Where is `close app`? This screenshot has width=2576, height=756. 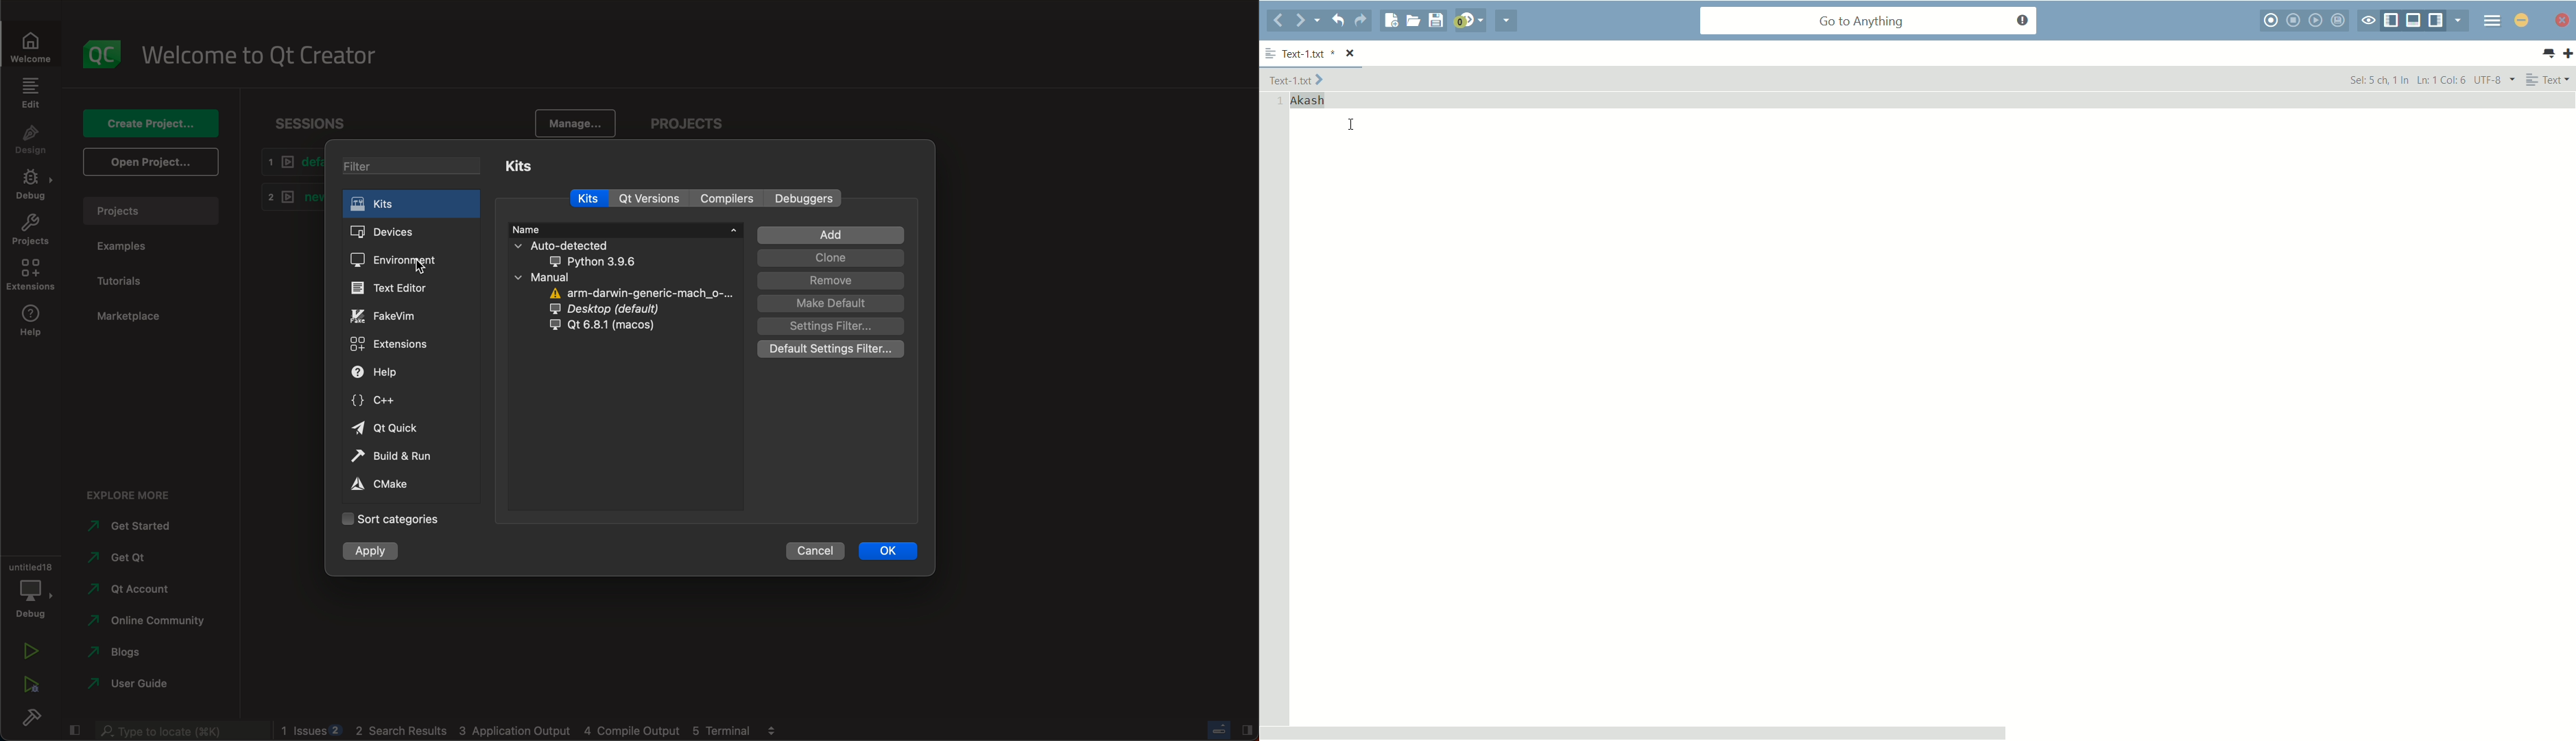
close app is located at coordinates (2560, 20).